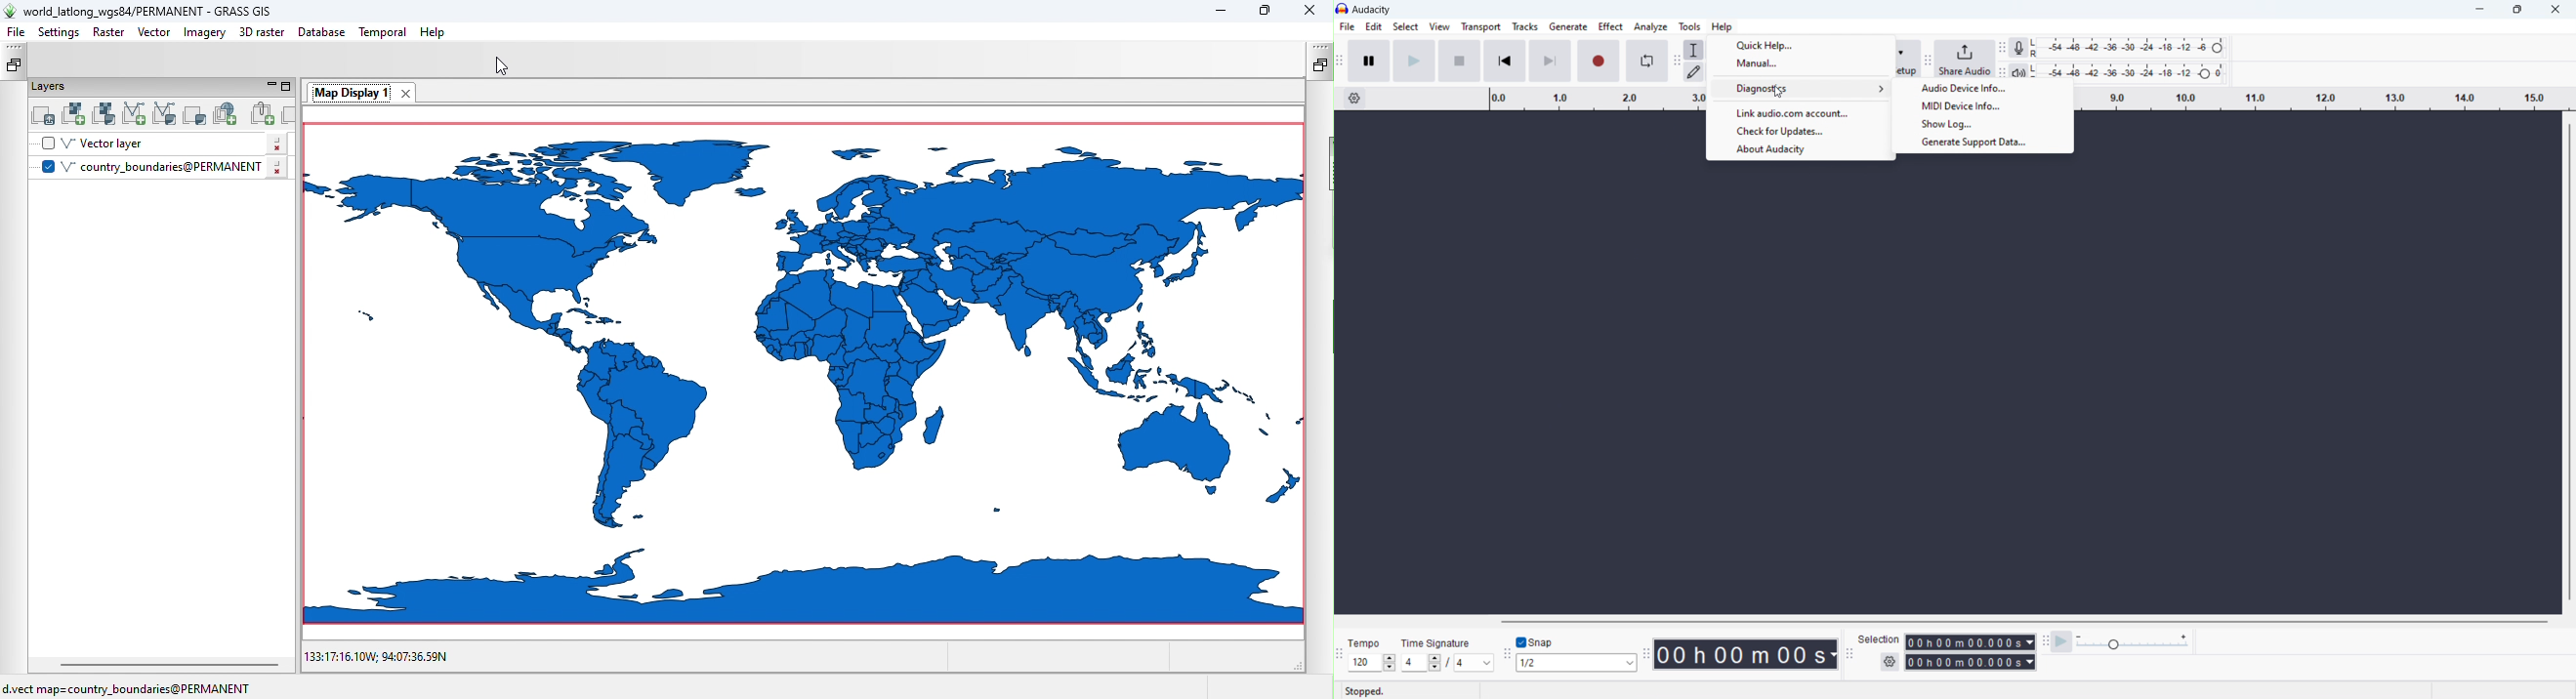 The height and width of the screenshot is (700, 2576). Describe the element at coordinates (2018, 48) in the screenshot. I see `recording meter` at that location.